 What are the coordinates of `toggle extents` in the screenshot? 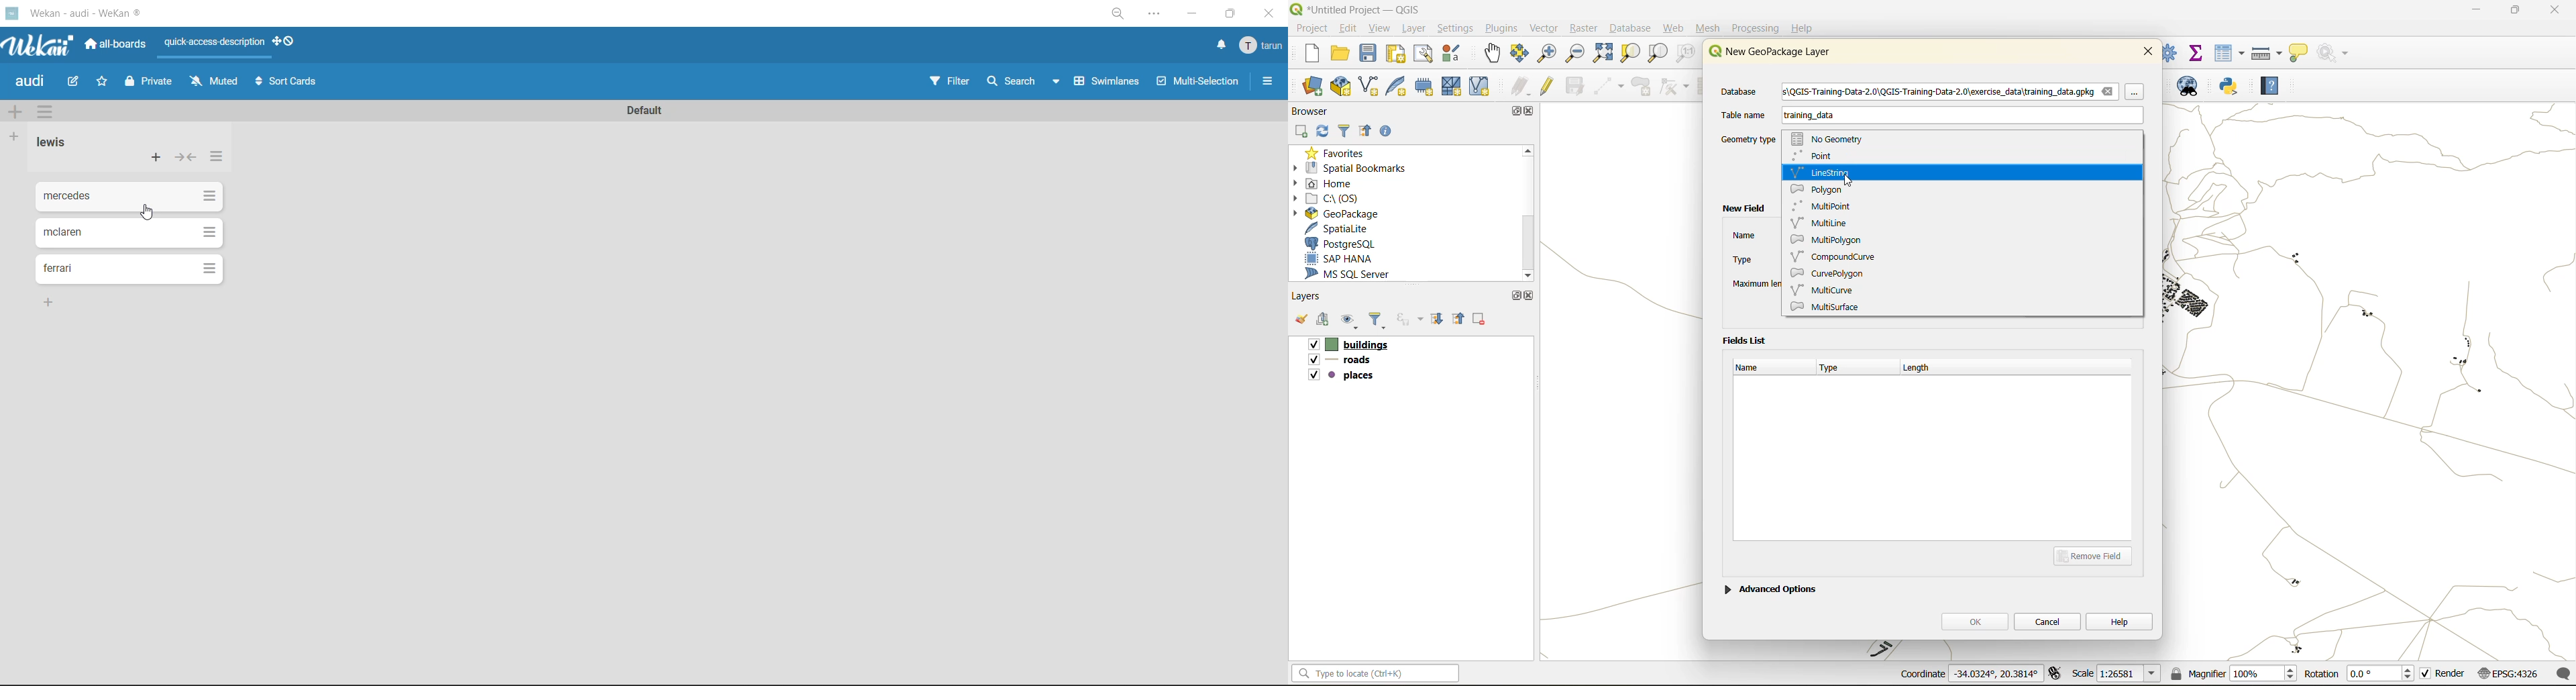 It's located at (2056, 675).